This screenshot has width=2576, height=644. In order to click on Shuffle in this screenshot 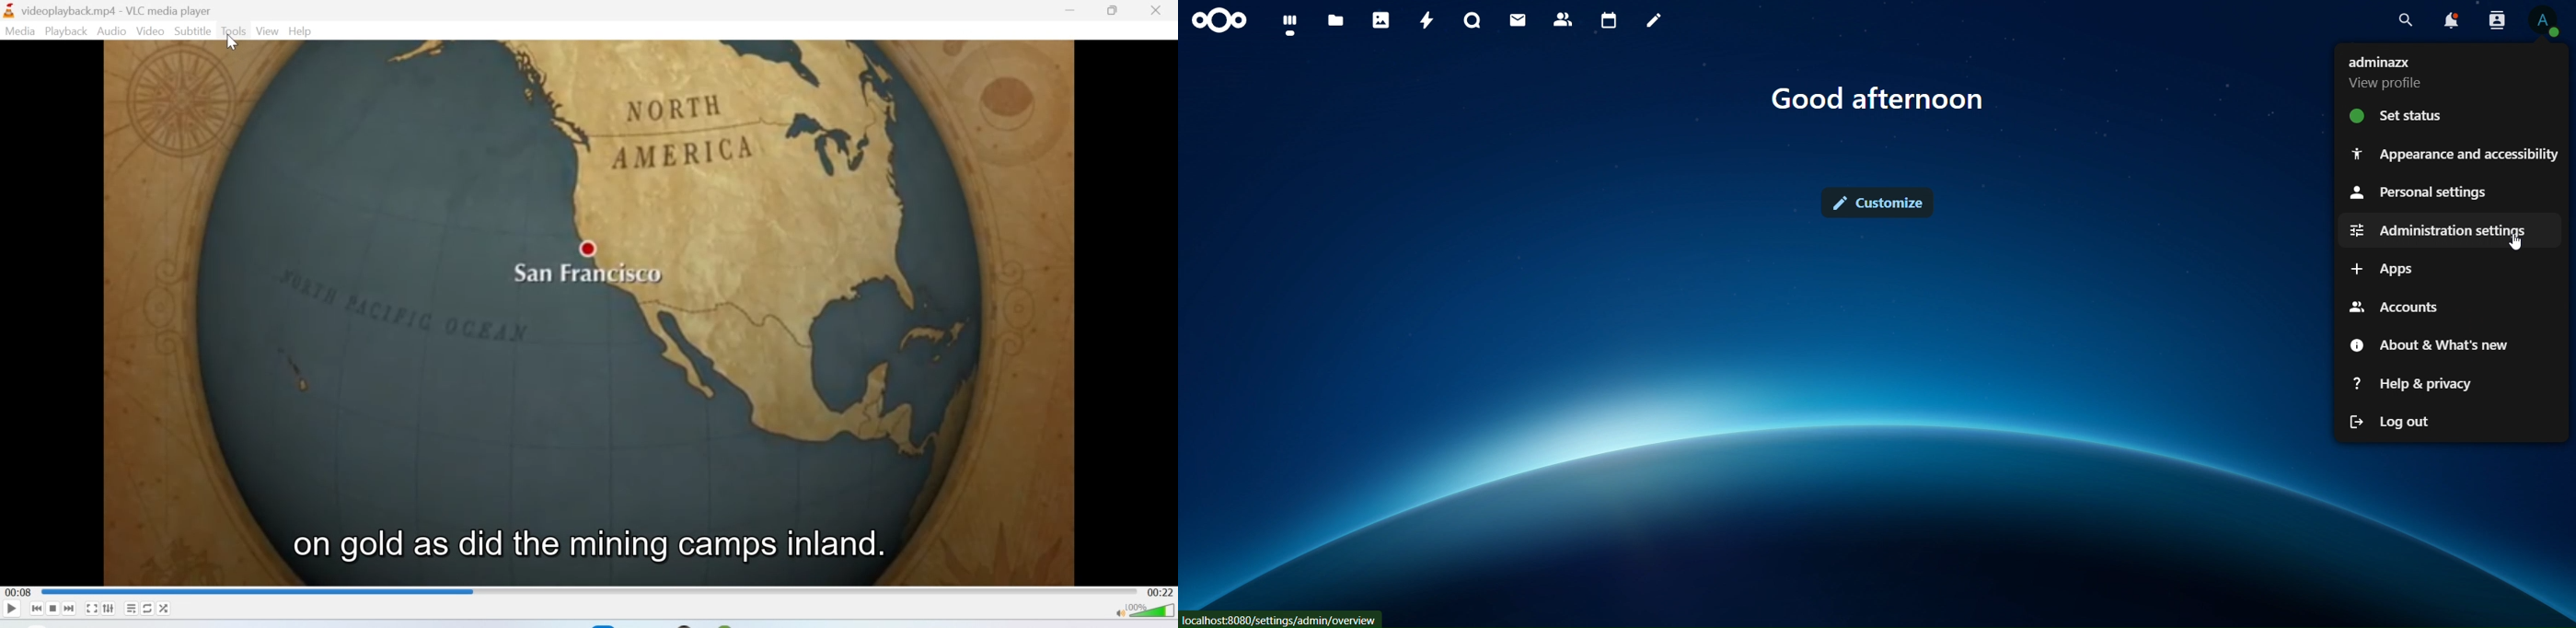, I will do `click(165, 610)`.